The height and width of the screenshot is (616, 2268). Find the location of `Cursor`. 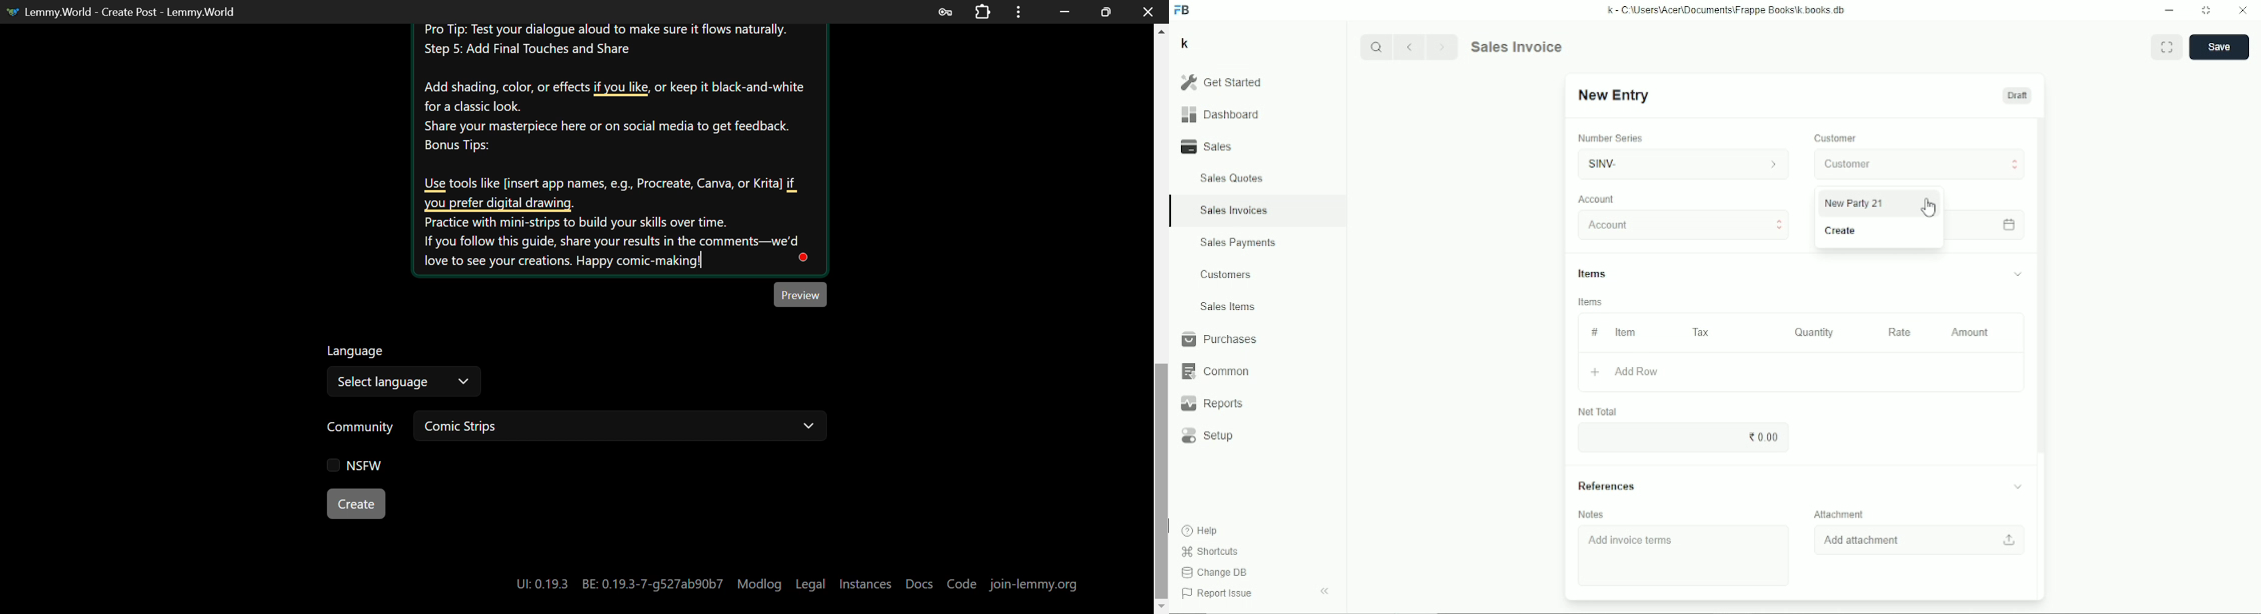

Cursor is located at coordinates (1928, 207).